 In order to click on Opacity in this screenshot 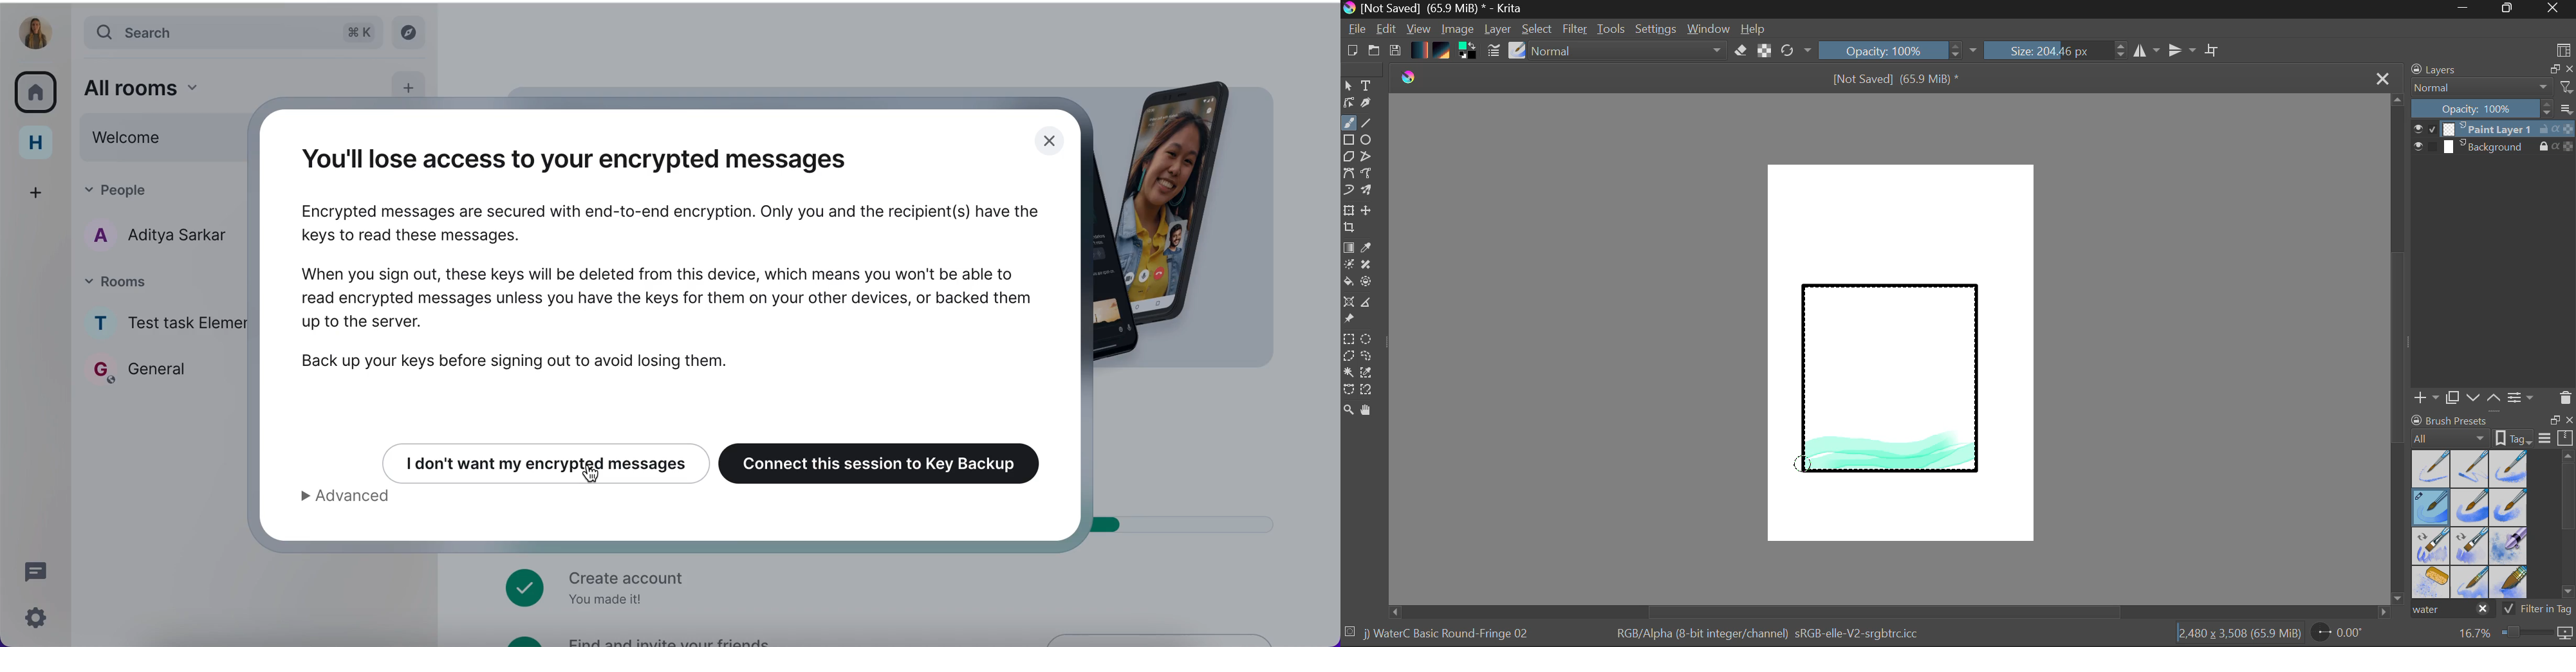, I will do `click(1900, 50)`.